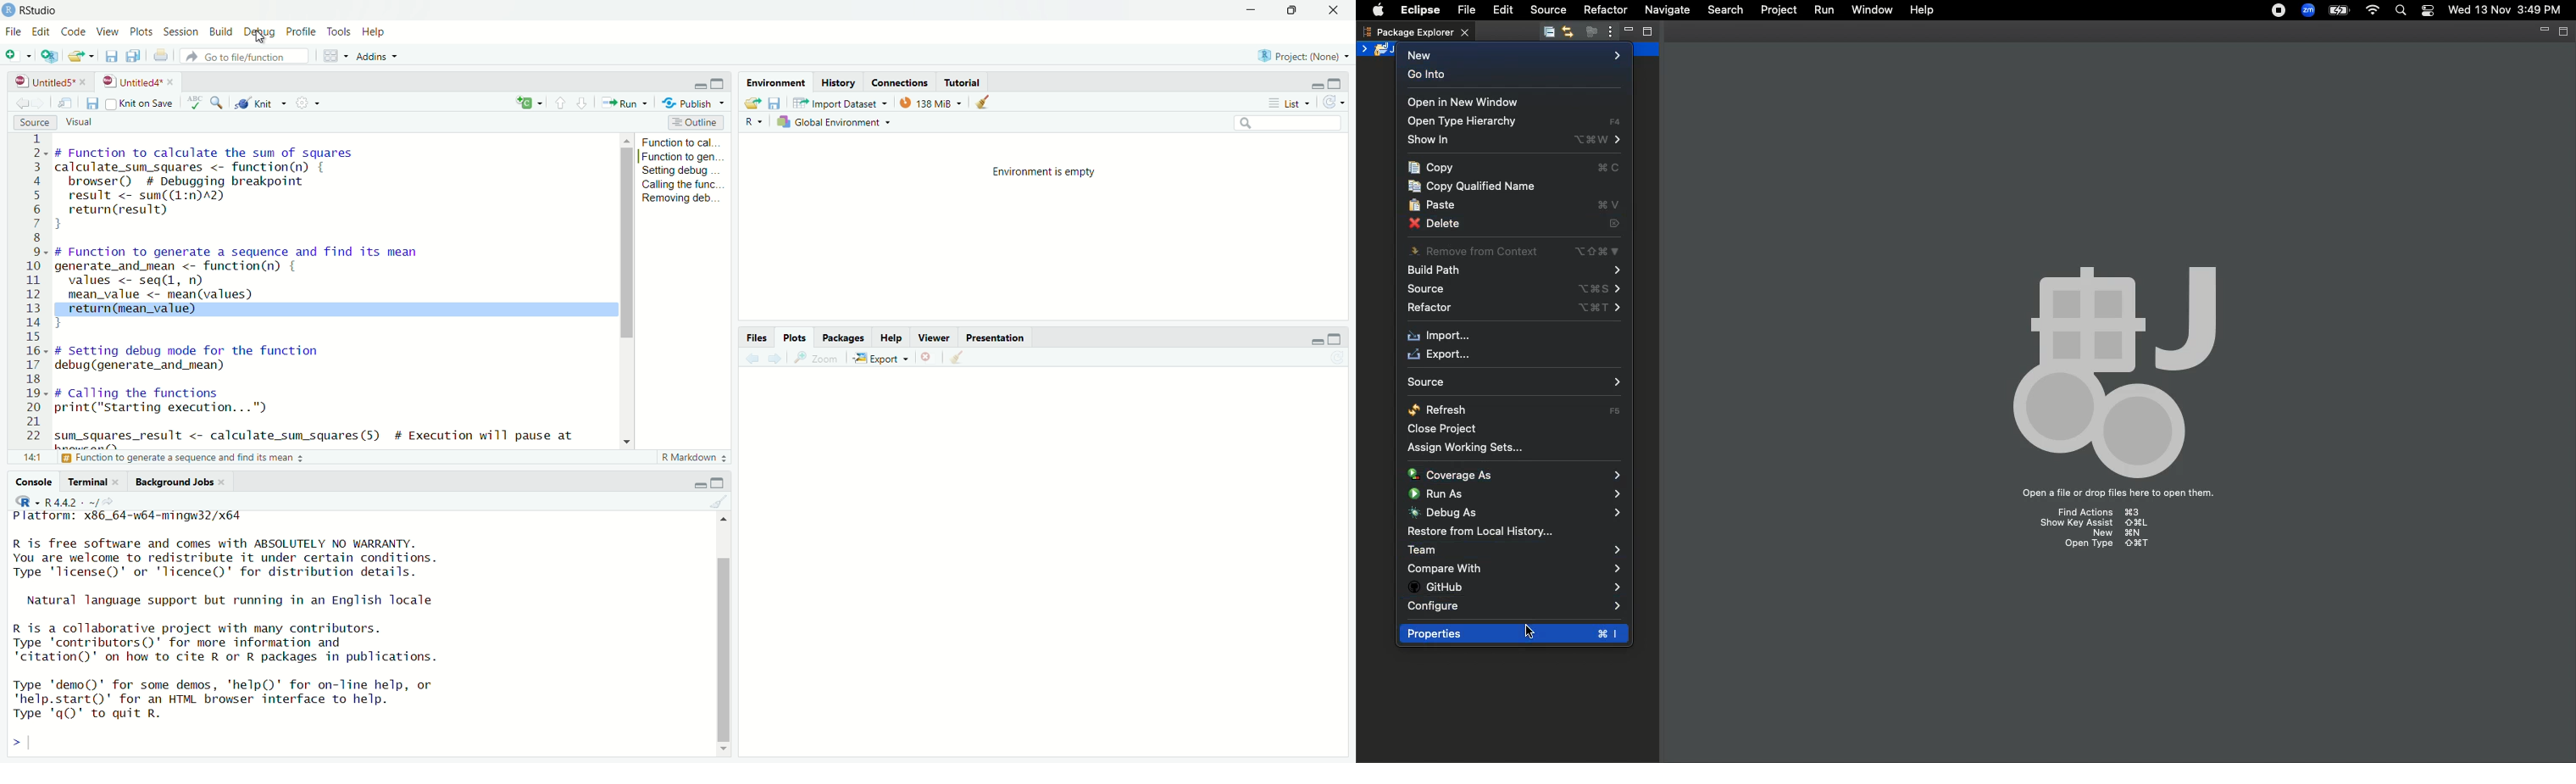 The width and height of the screenshot is (2576, 784). What do you see at coordinates (42, 10) in the screenshot?
I see `RStudio` at bounding box center [42, 10].